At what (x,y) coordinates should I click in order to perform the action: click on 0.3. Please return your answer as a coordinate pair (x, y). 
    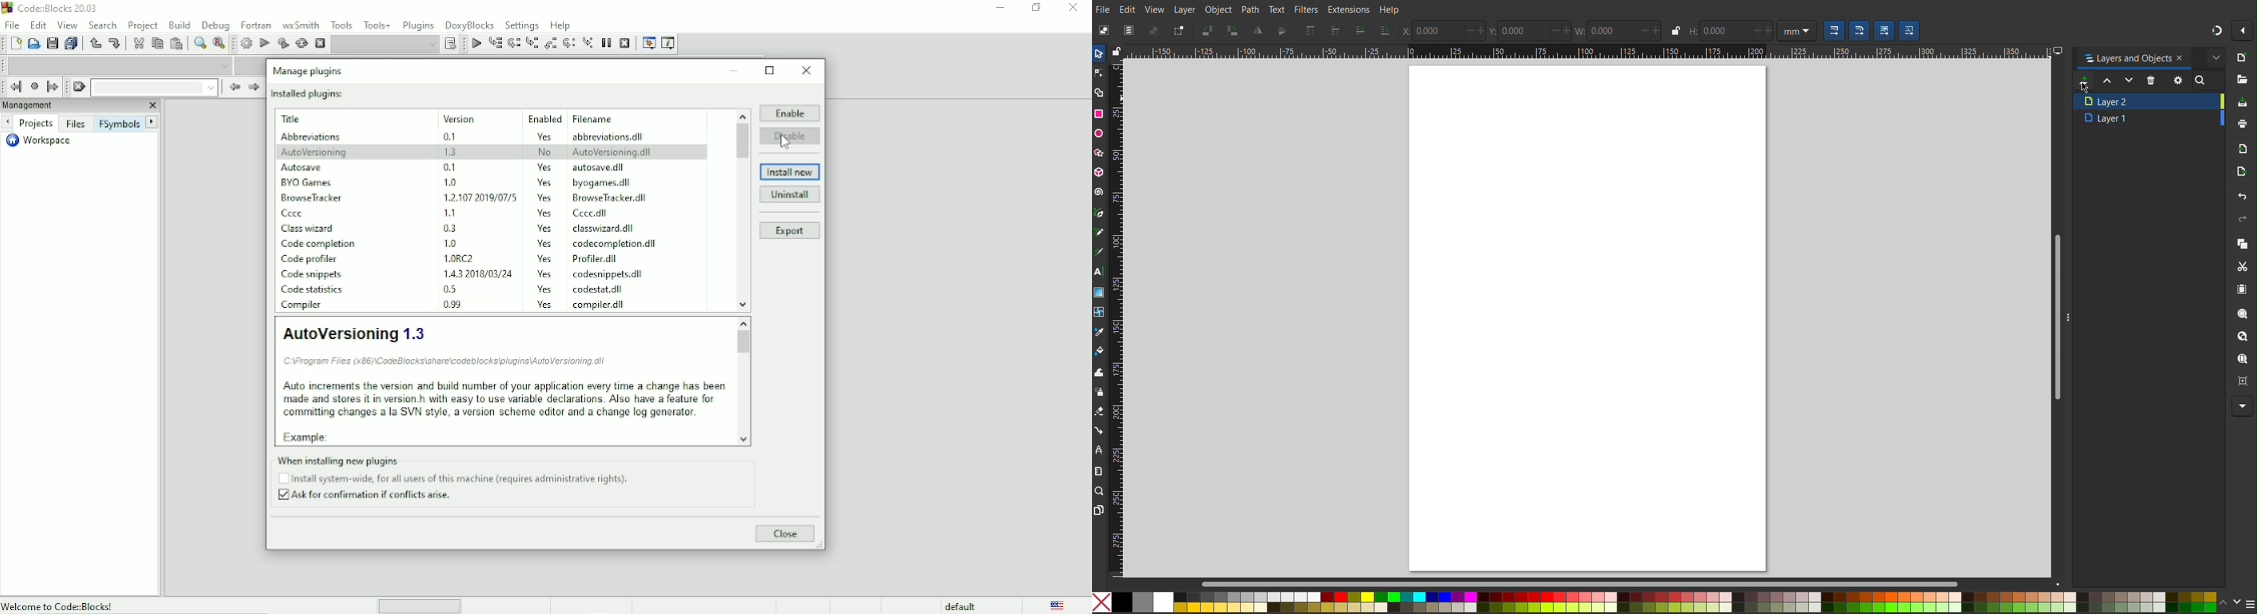
    Looking at the image, I should click on (451, 228).